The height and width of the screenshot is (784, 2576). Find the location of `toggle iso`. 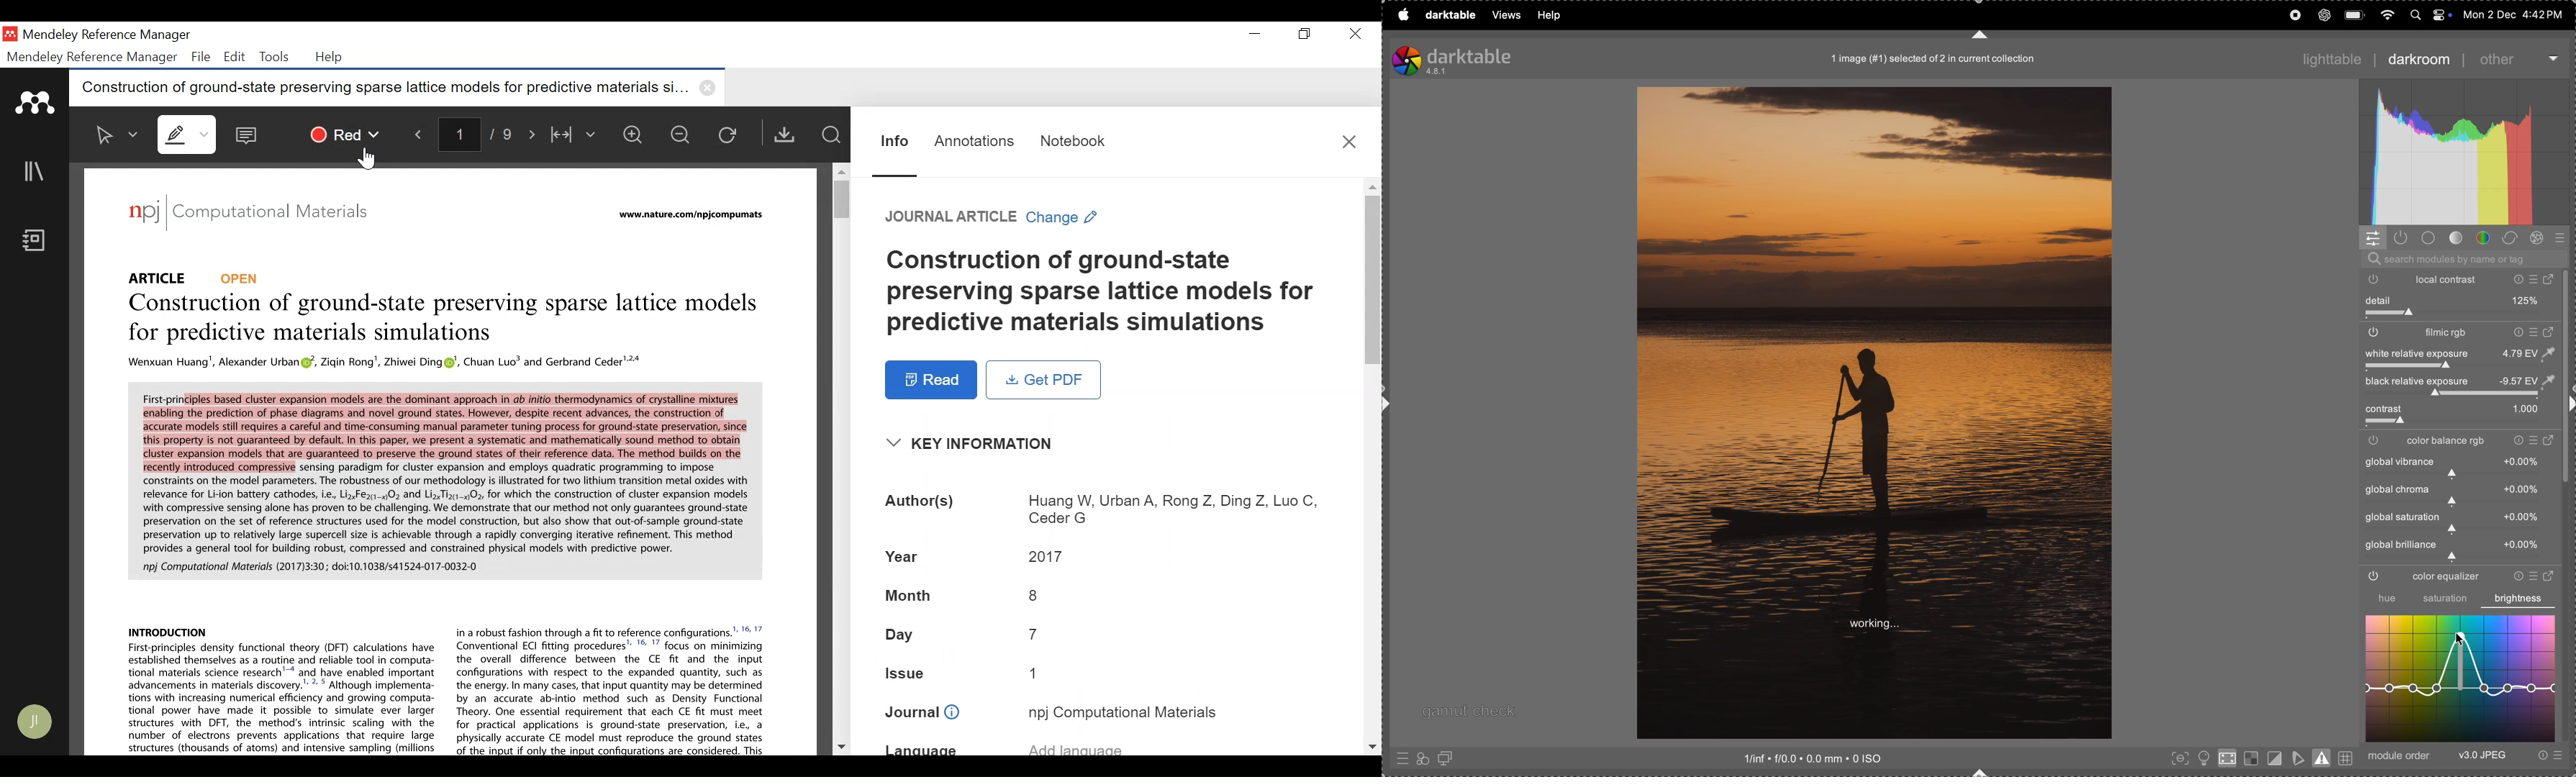

toggle iso is located at coordinates (2227, 760).